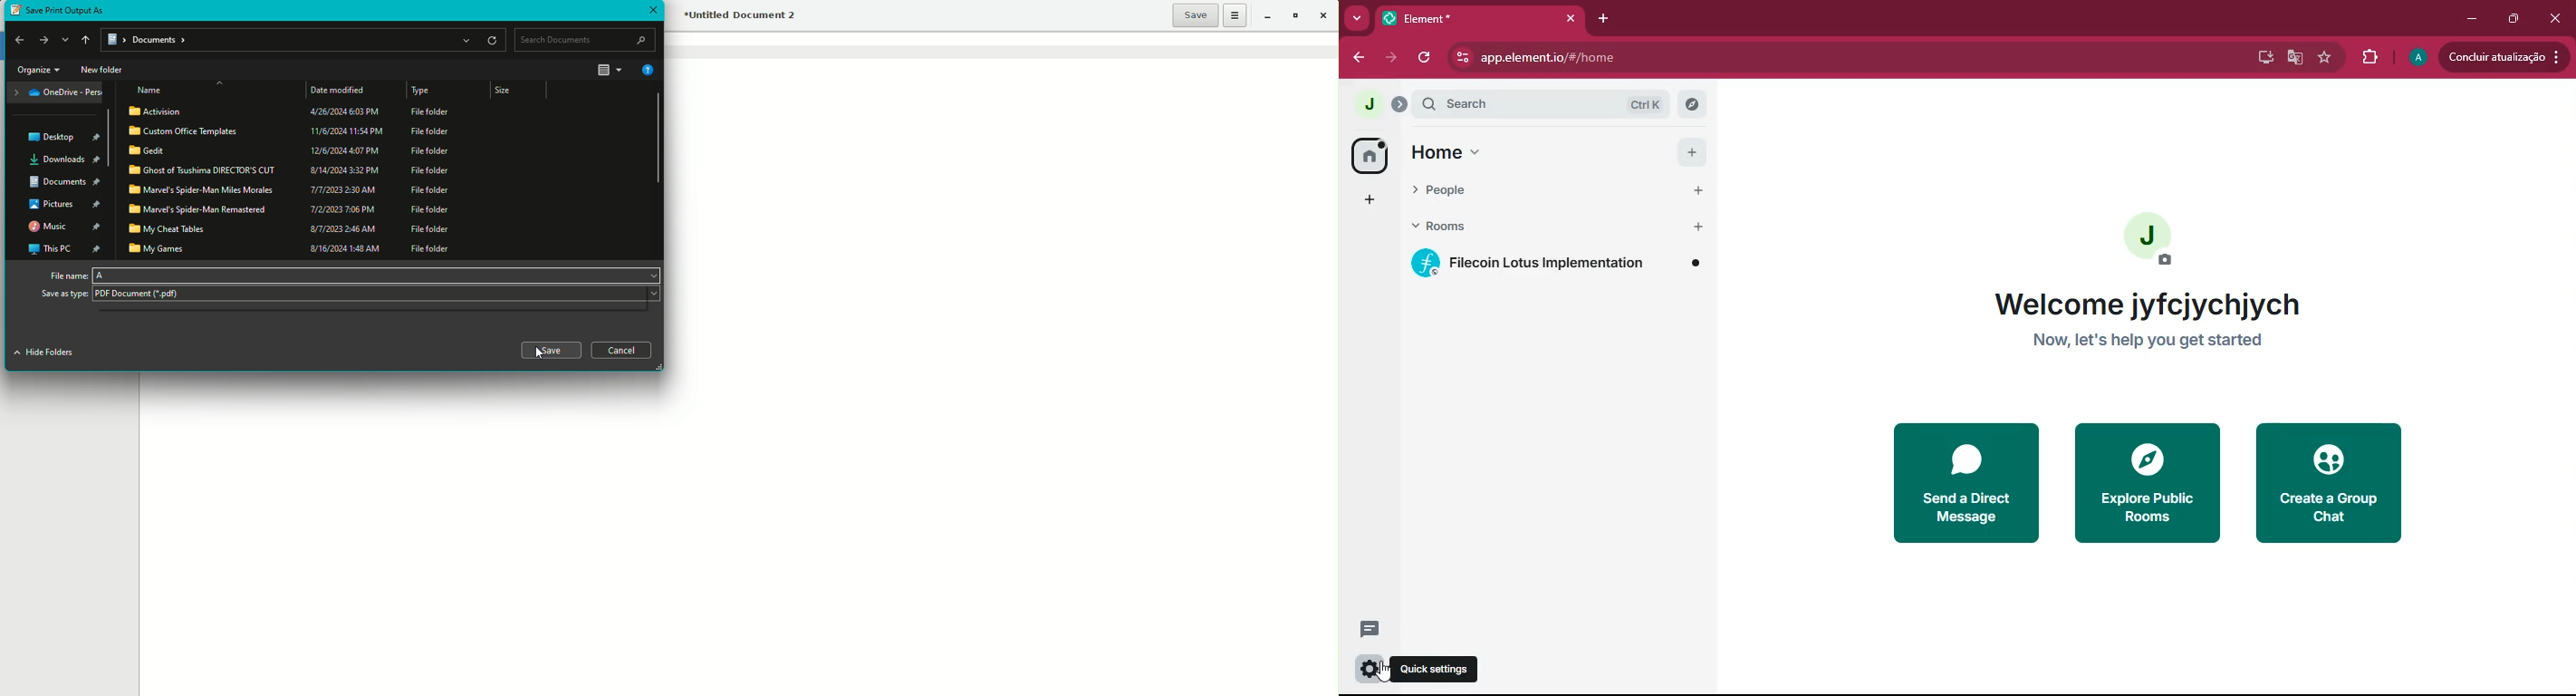  What do you see at coordinates (2503, 57) in the screenshot?
I see `conduir atualizacao` at bounding box center [2503, 57].